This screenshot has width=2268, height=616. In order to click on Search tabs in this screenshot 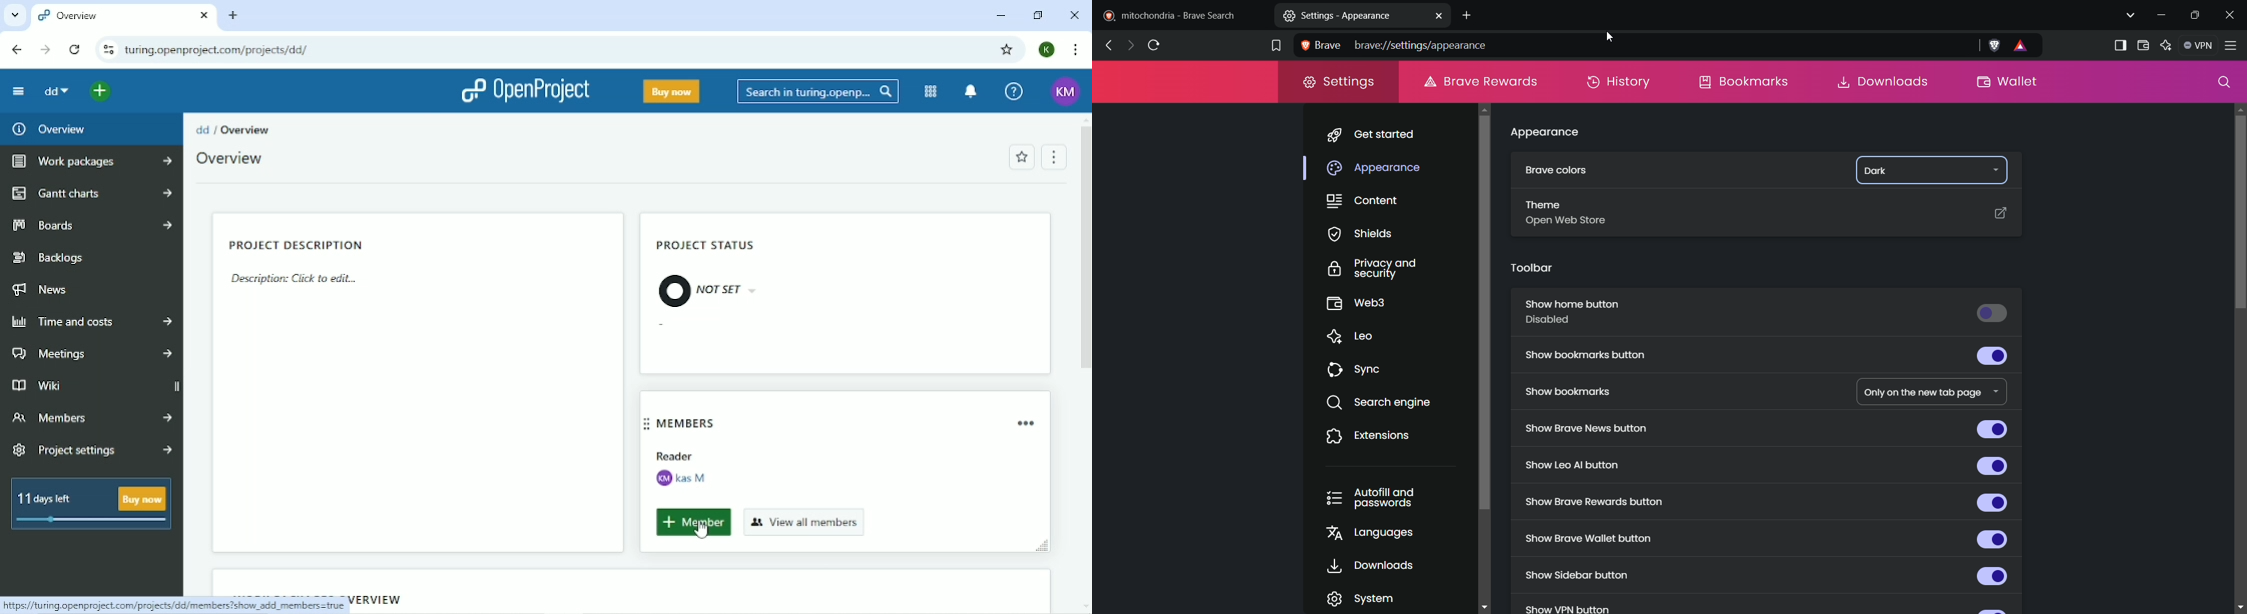, I will do `click(14, 16)`.